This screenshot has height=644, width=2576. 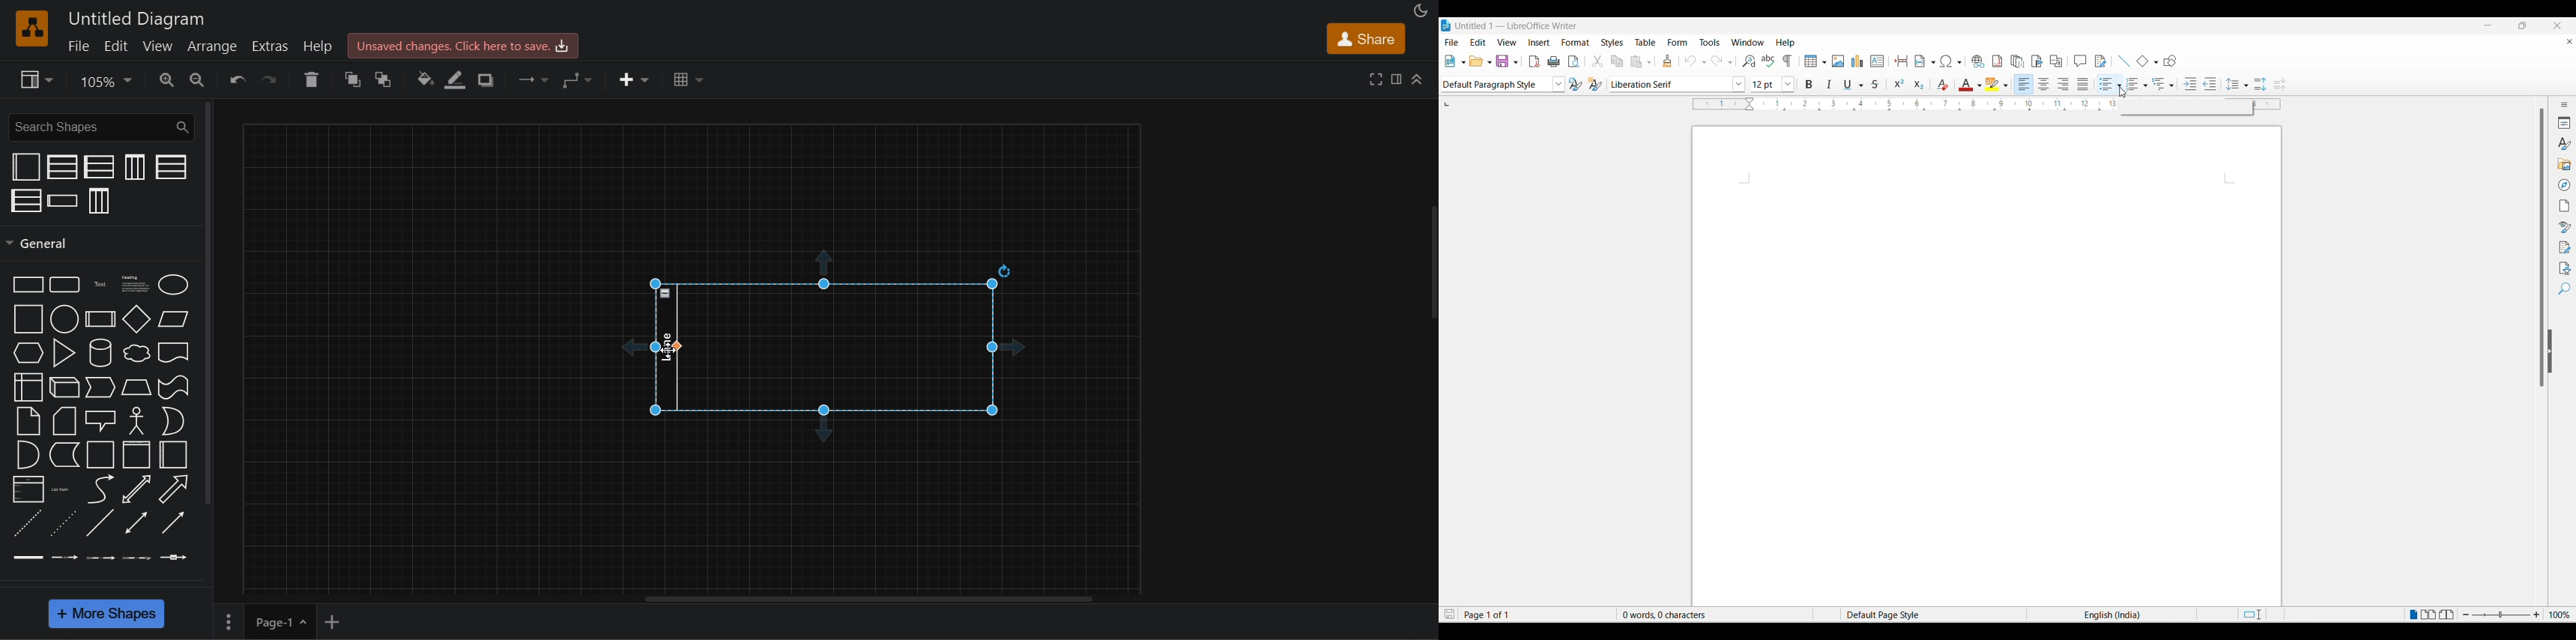 What do you see at coordinates (1510, 24) in the screenshot?
I see `Untitled 1 — LibreOffice Writer` at bounding box center [1510, 24].